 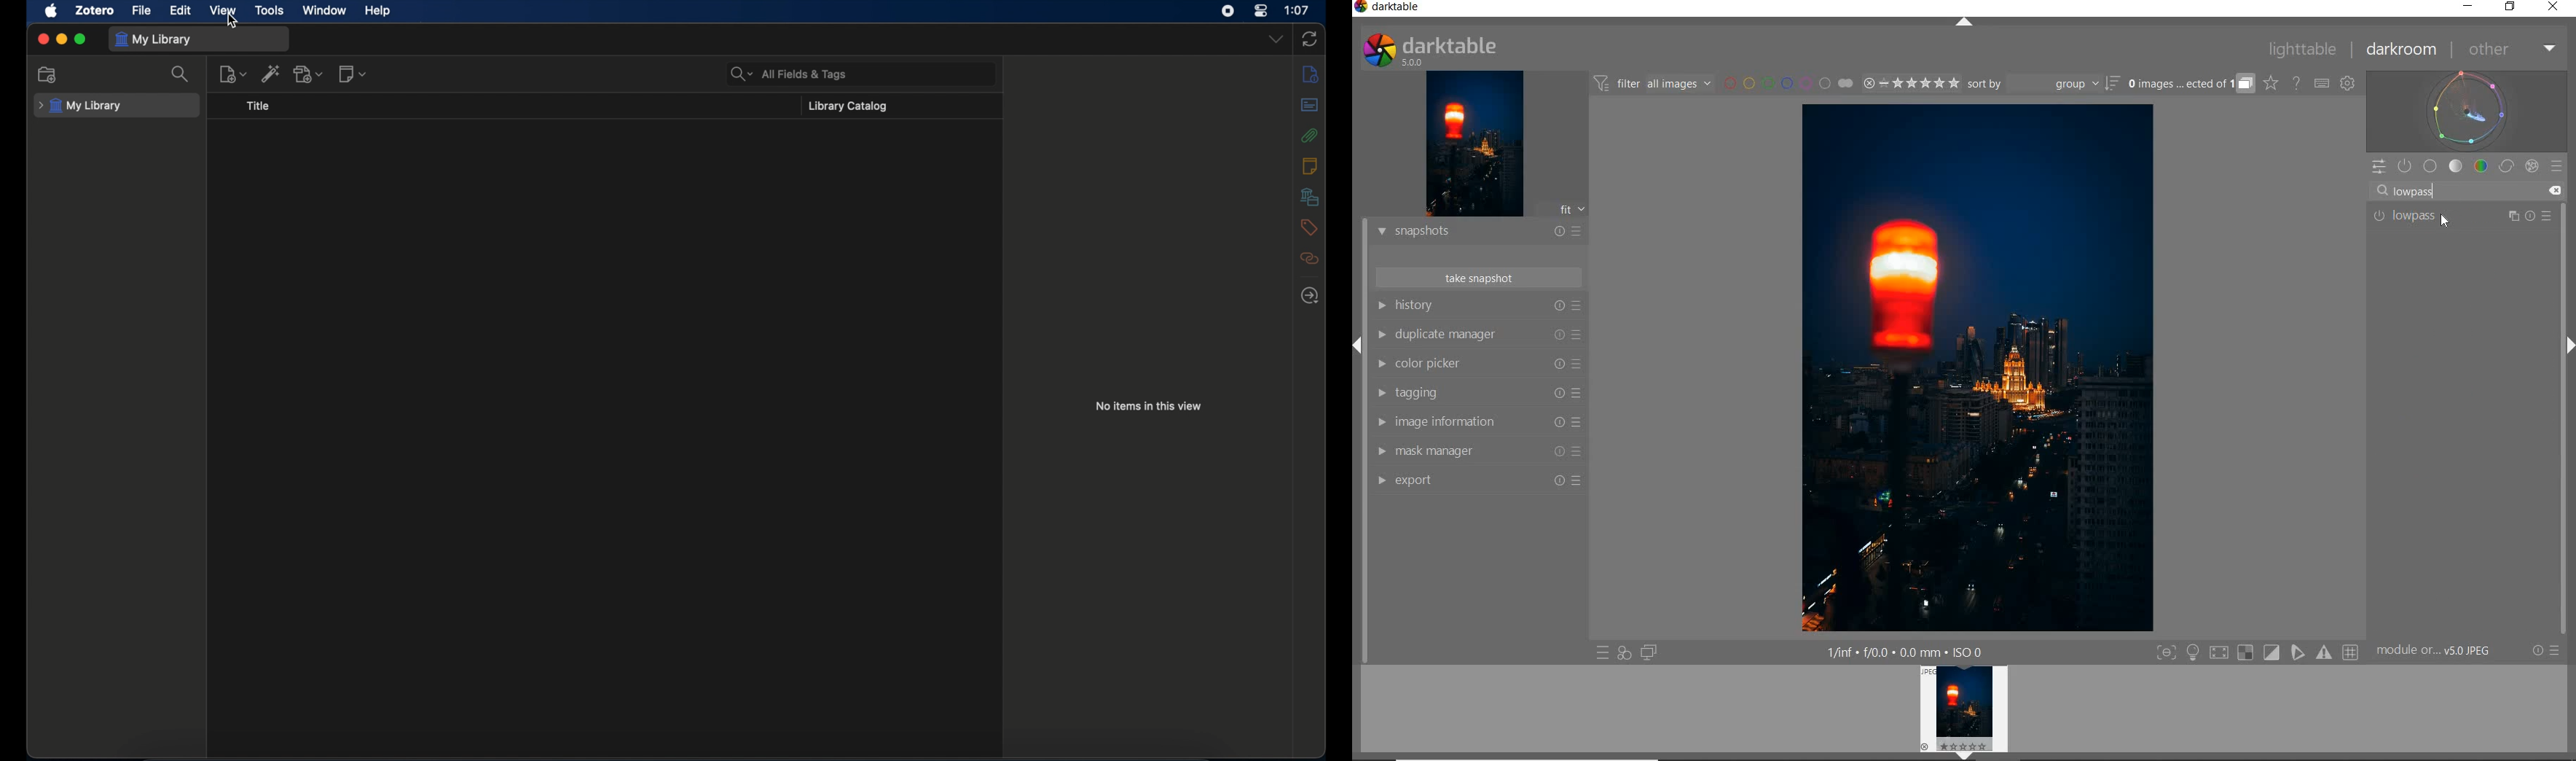 I want to click on HISTORY, so click(x=1450, y=307).